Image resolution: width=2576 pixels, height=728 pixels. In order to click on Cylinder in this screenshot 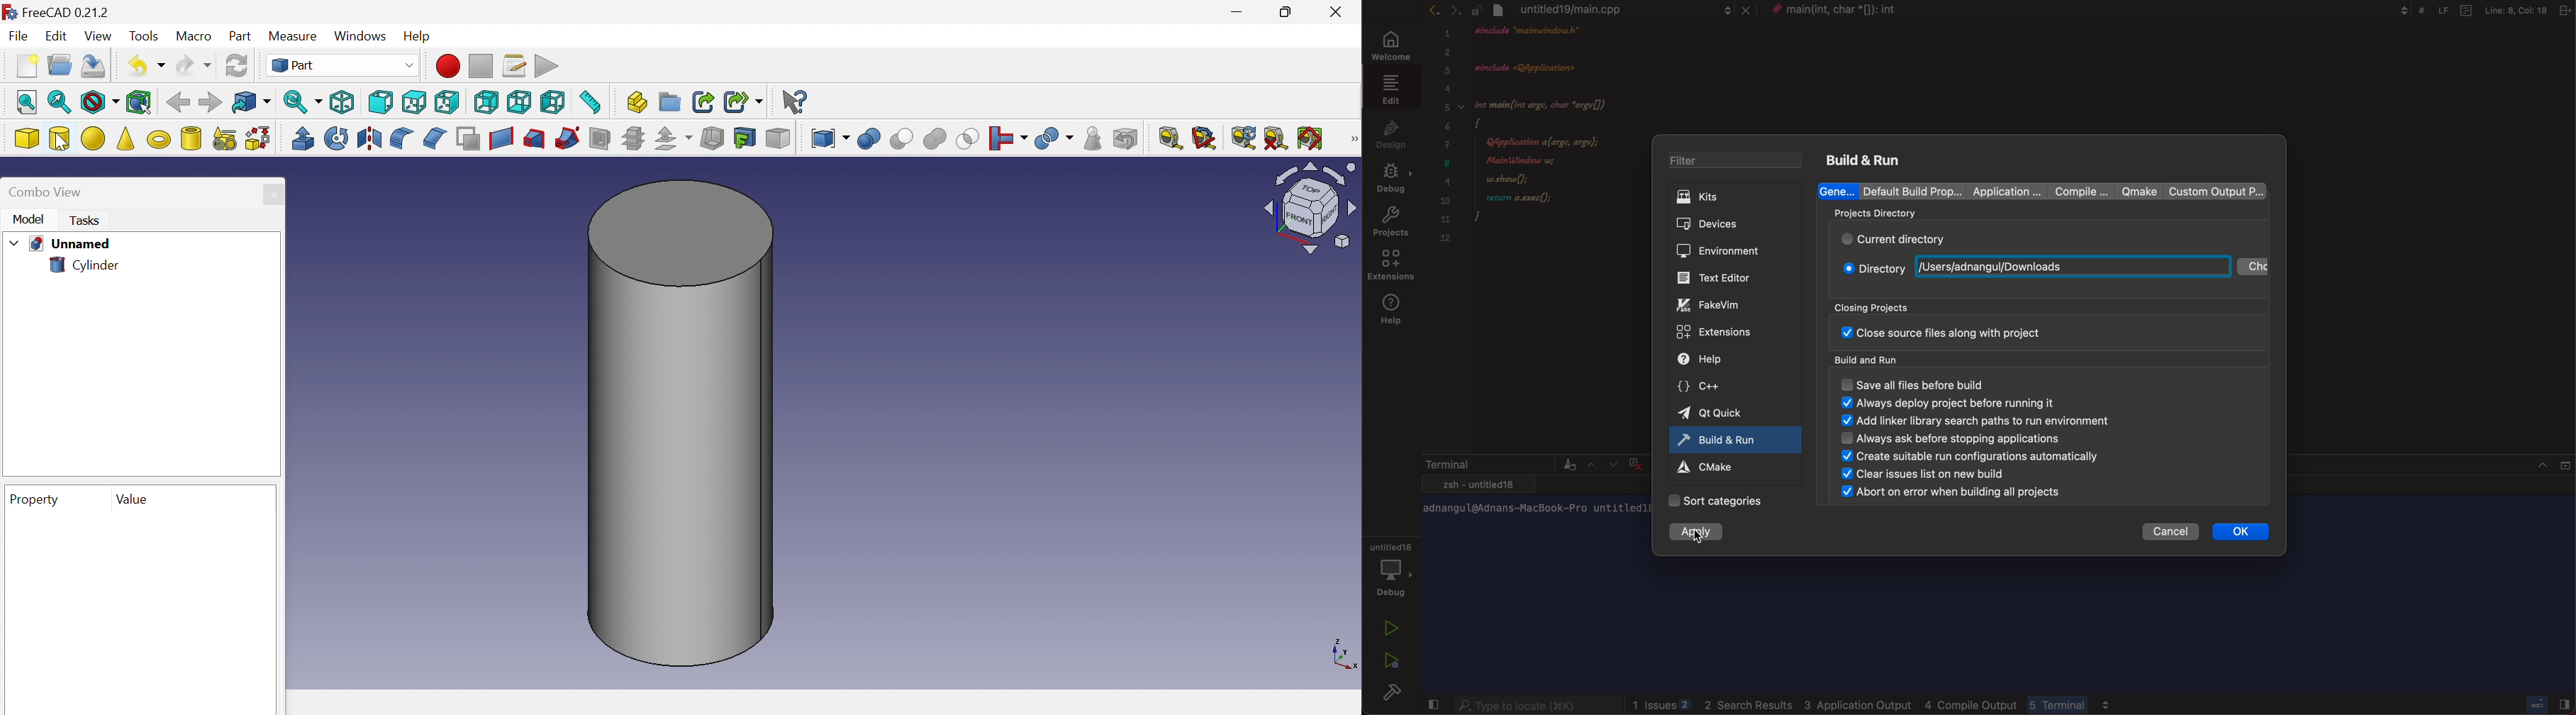, I will do `click(58, 140)`.